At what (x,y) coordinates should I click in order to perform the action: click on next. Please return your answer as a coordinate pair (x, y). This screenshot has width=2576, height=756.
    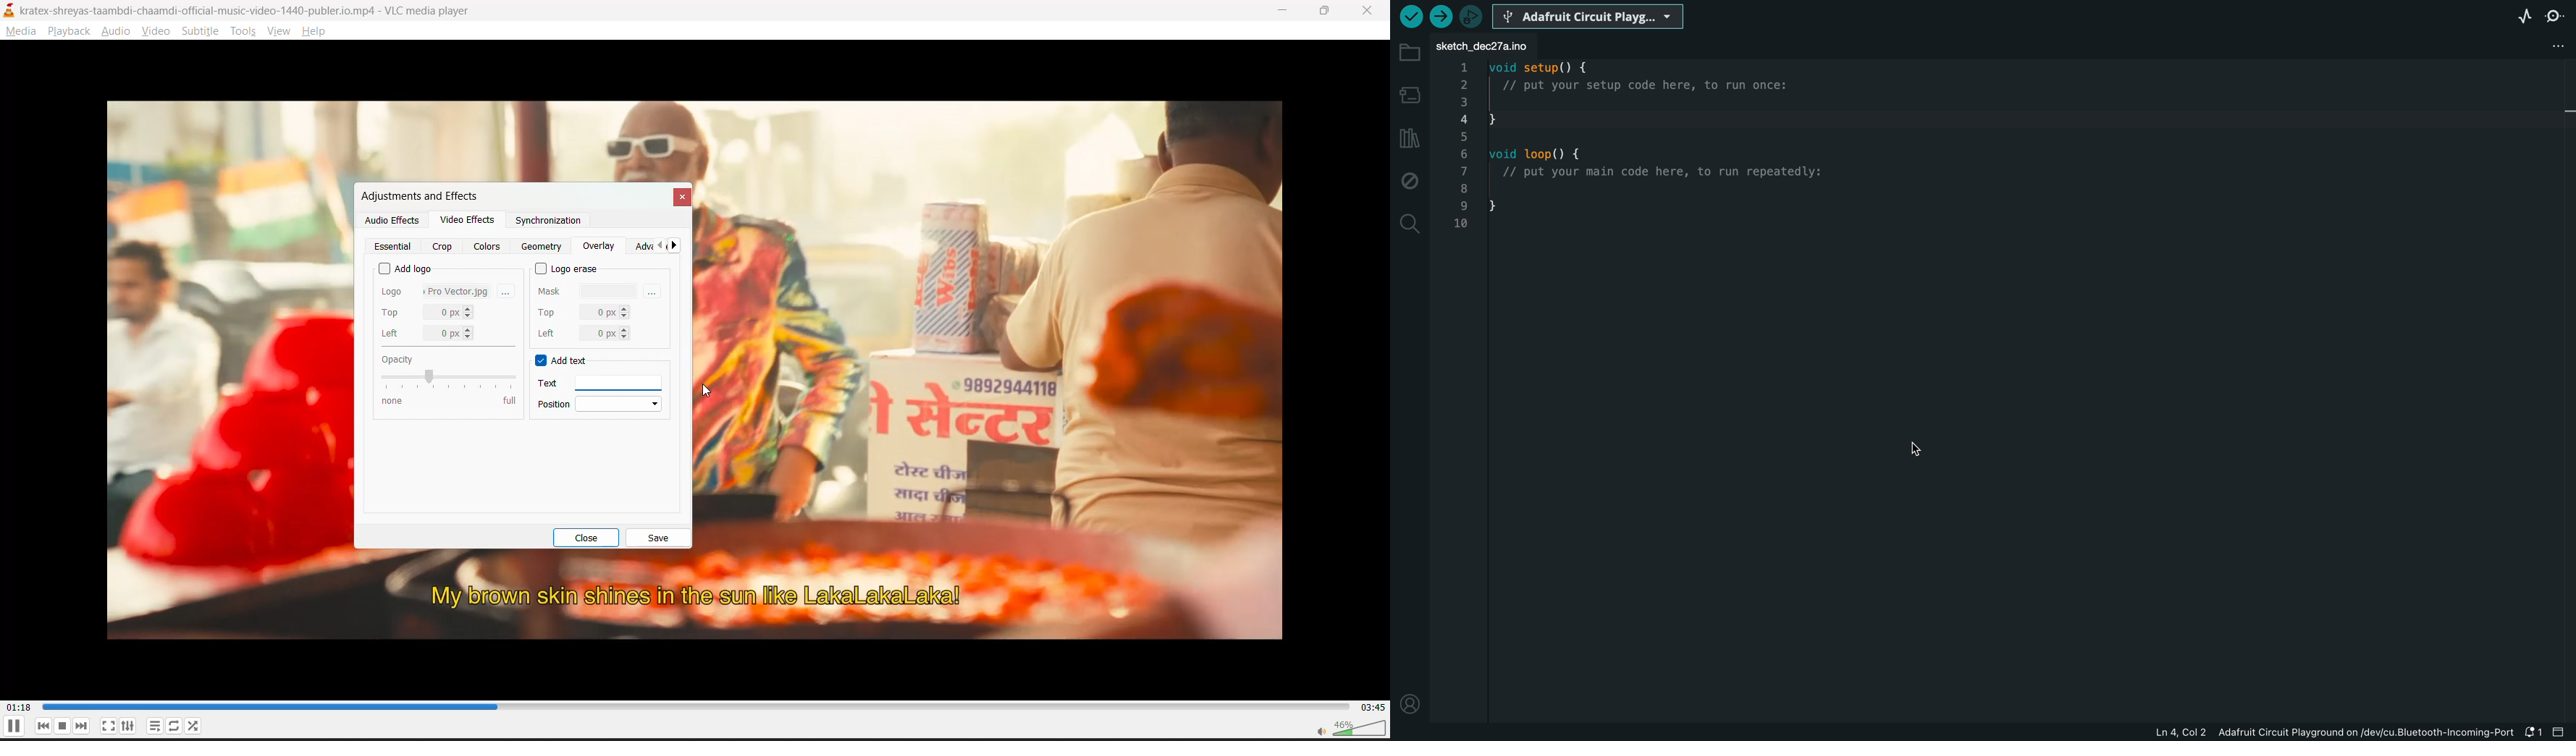
    Looking at the image, I should click on (679, 246).